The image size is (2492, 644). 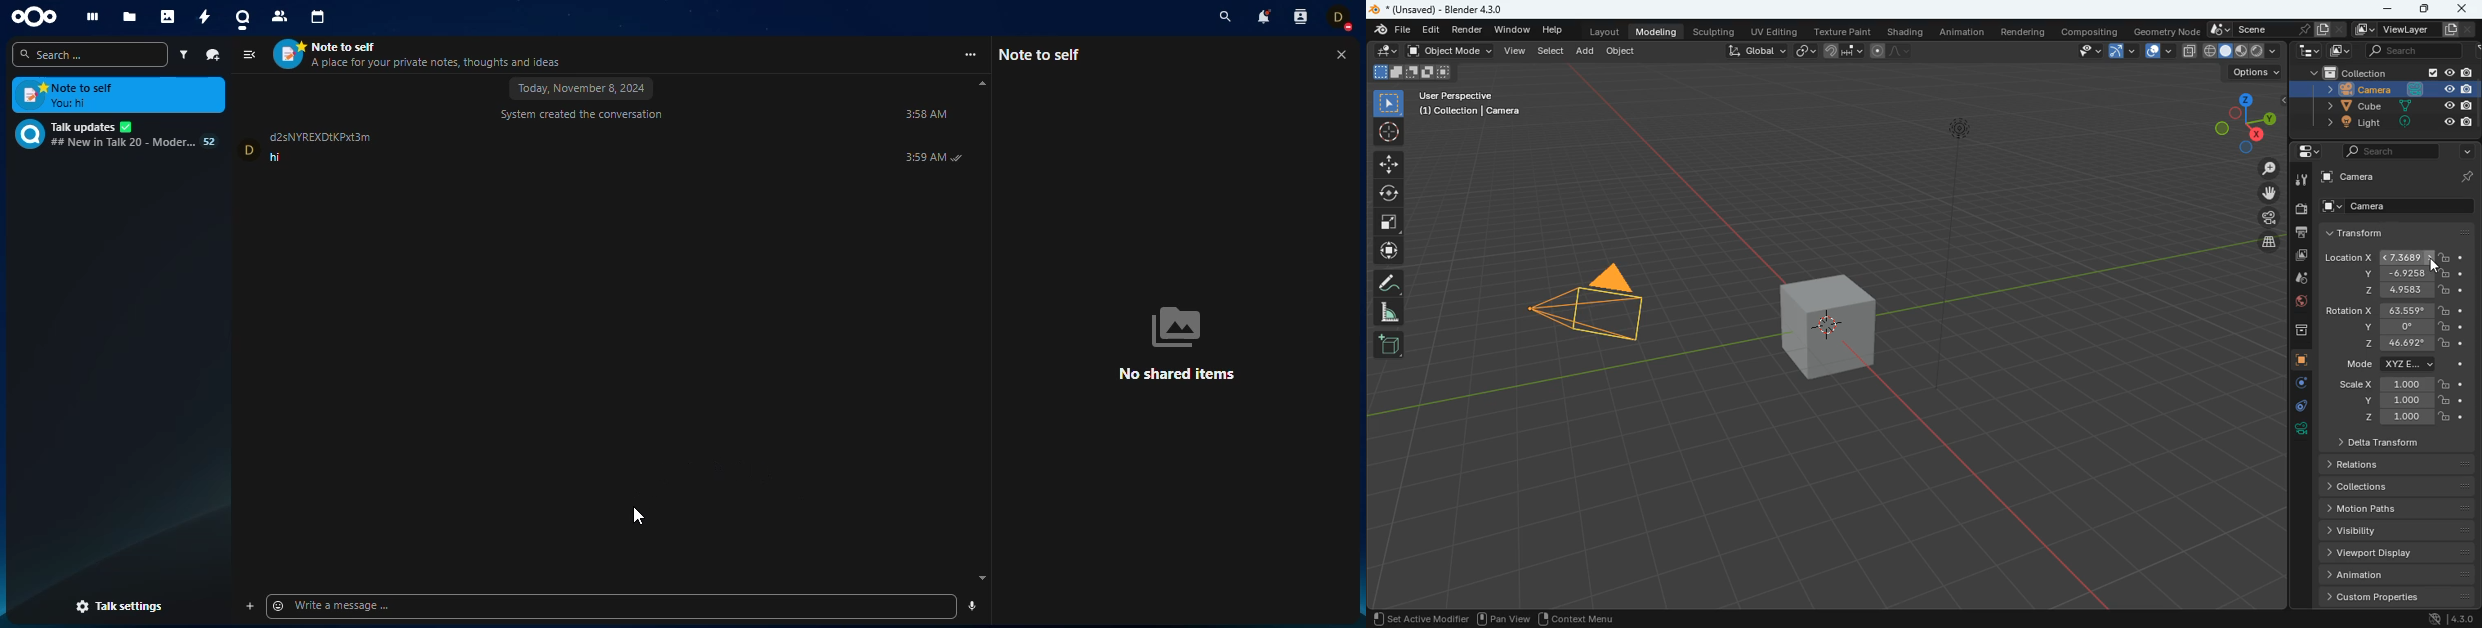 I want to click on photos, so click(x=170, y=17).